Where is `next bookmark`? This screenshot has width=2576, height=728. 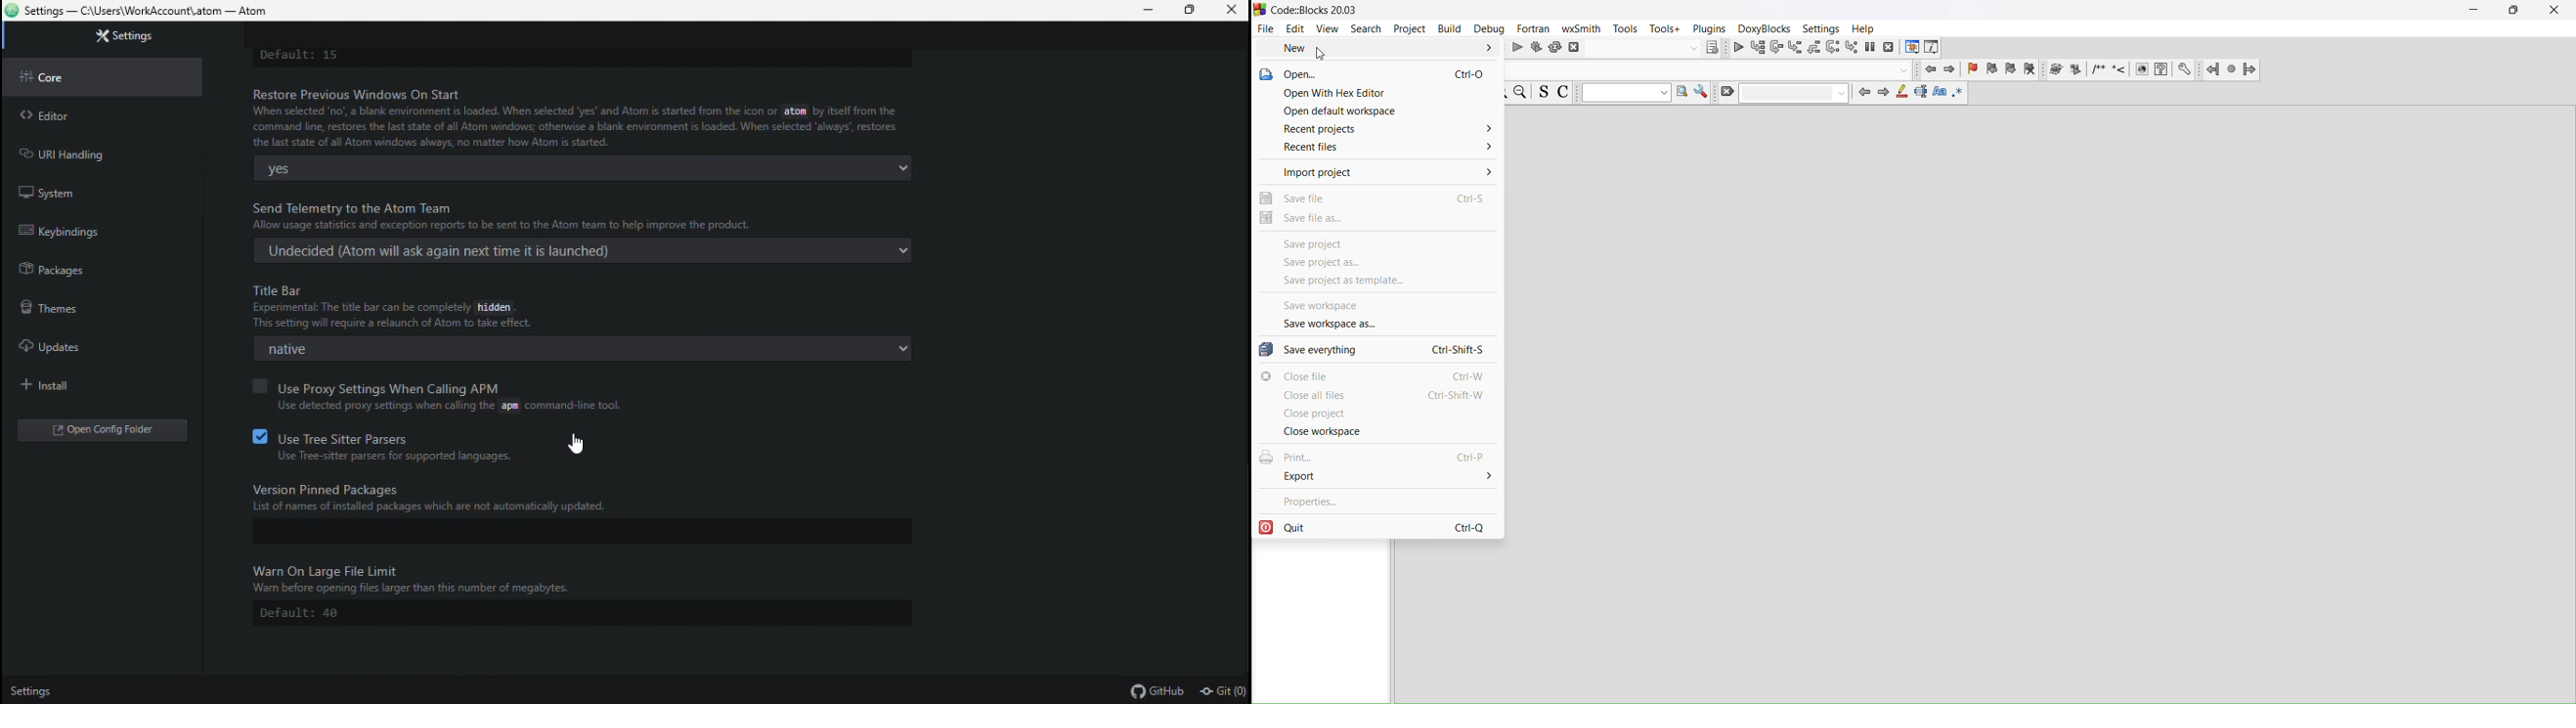 next bookmark is located at coordinates (2011, 68).